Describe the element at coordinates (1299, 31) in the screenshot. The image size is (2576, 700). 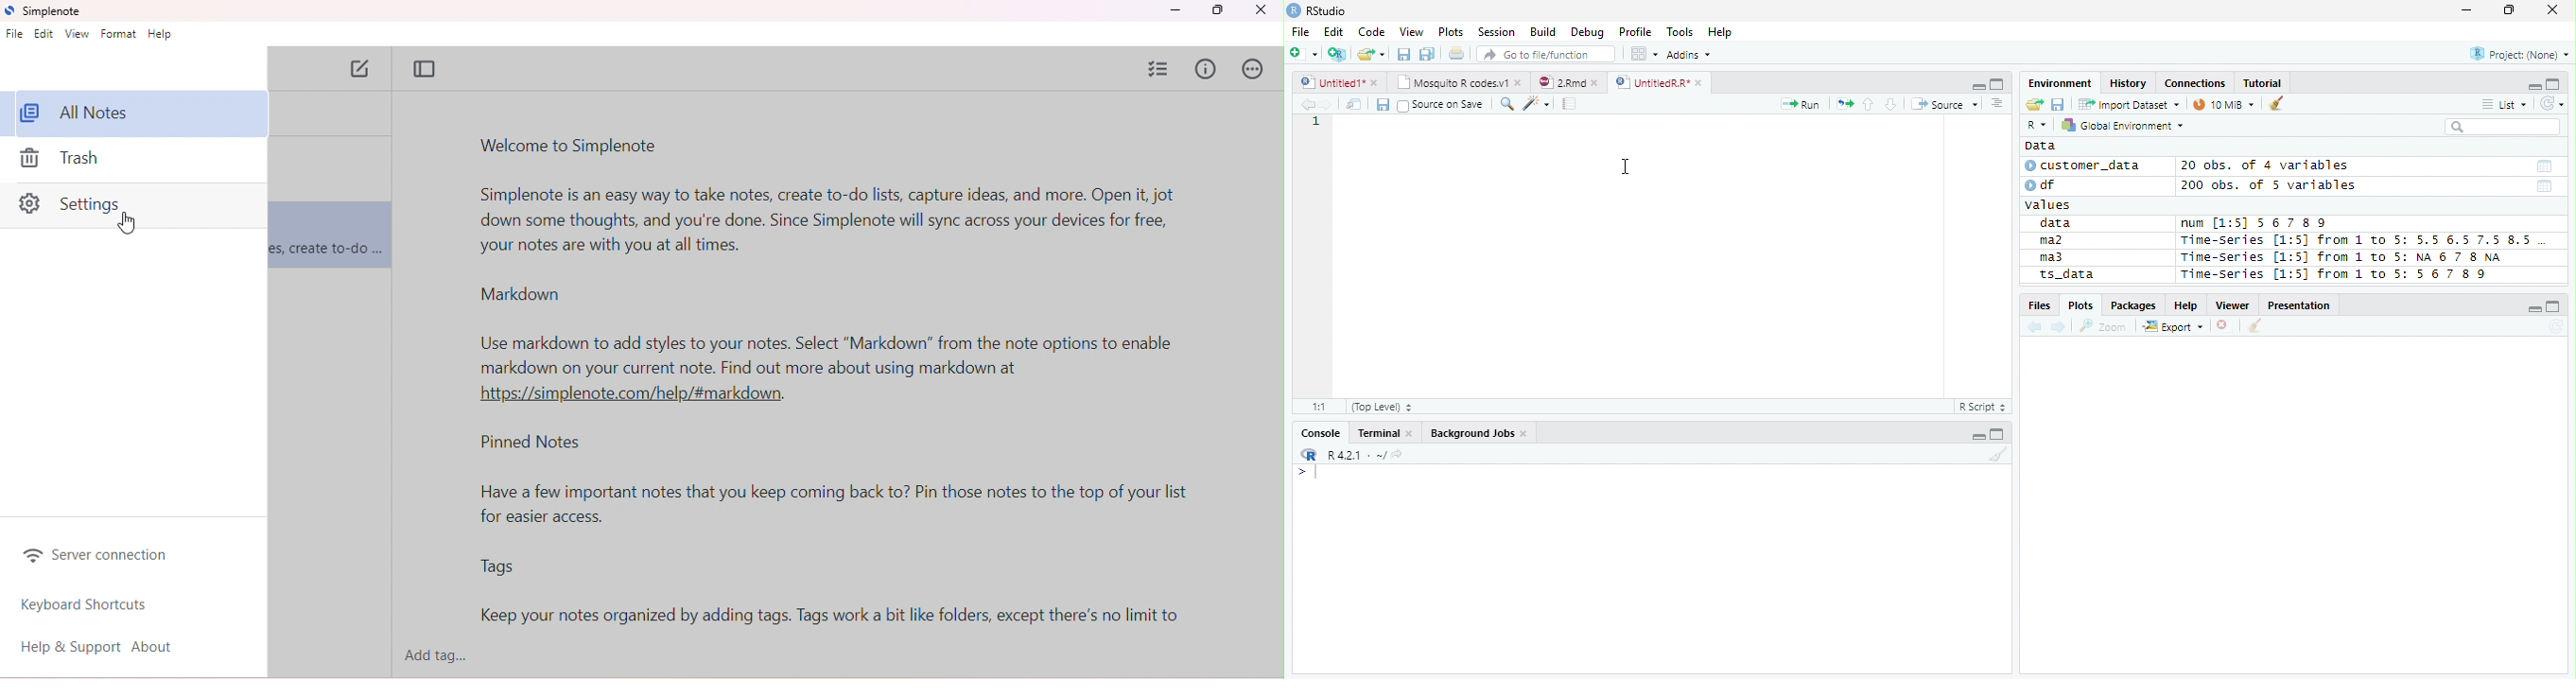
I see `File` at that location.